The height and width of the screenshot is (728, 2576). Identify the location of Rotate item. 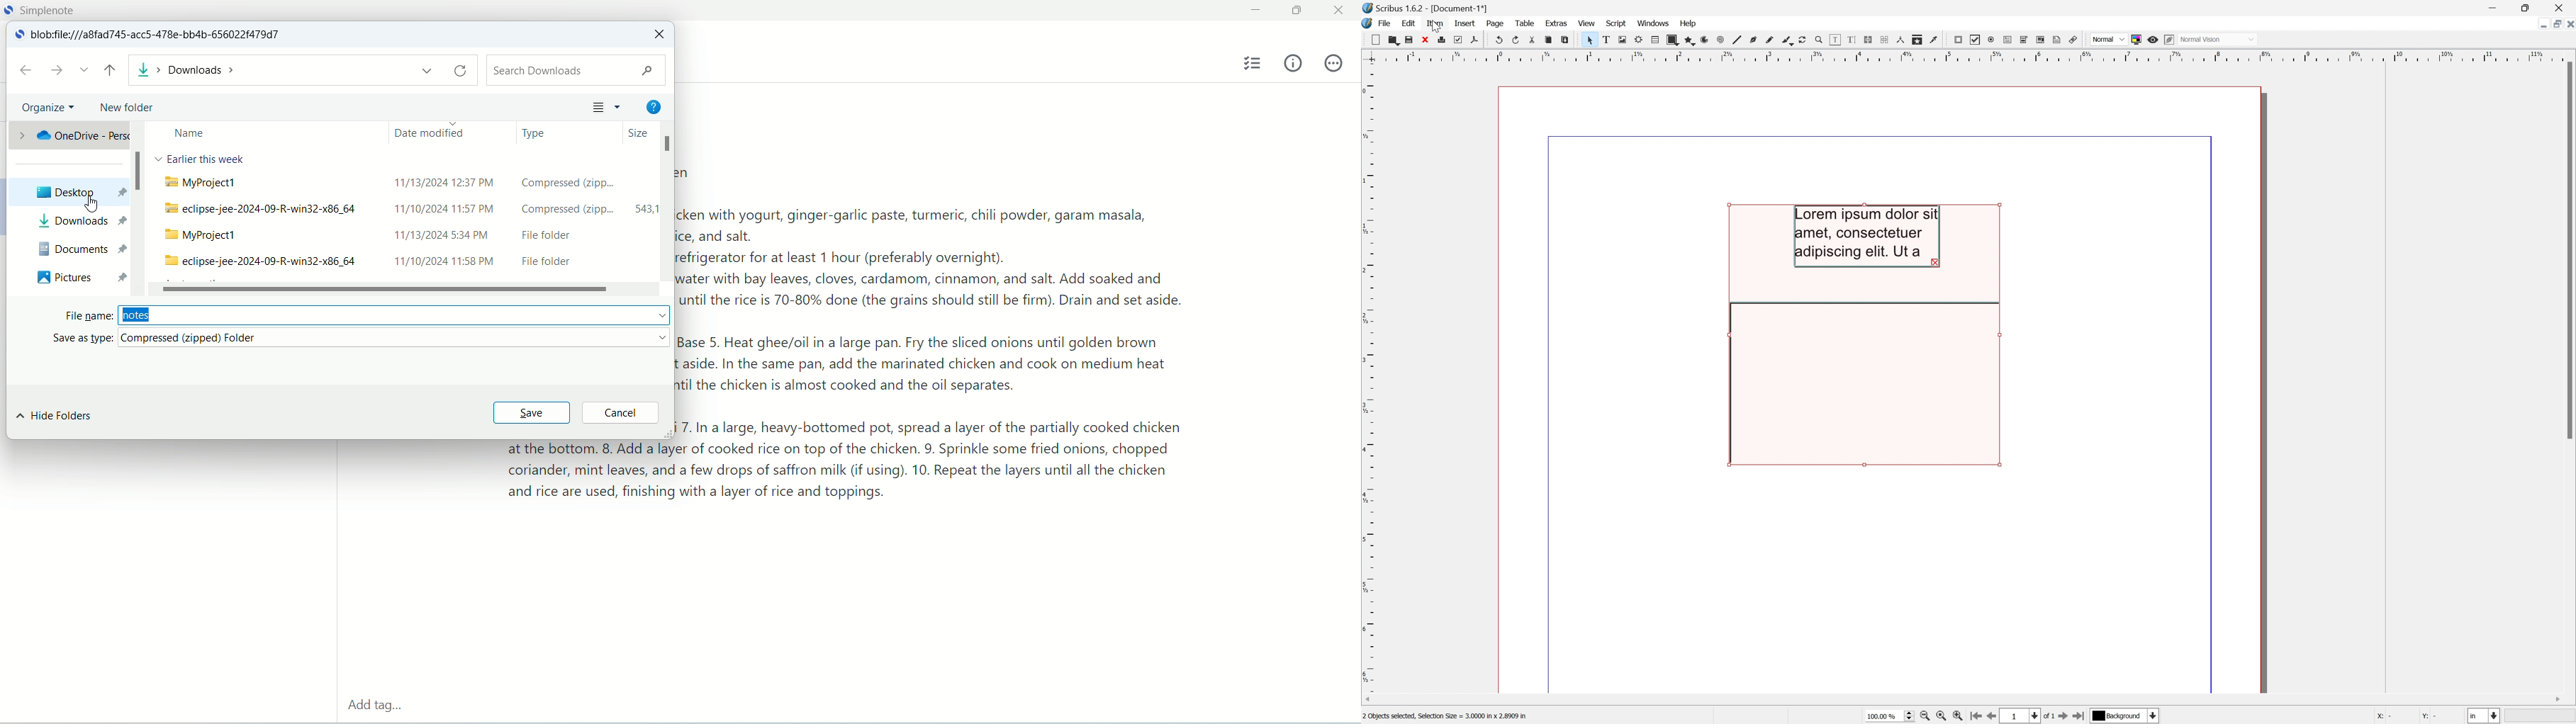
(1806, 39).